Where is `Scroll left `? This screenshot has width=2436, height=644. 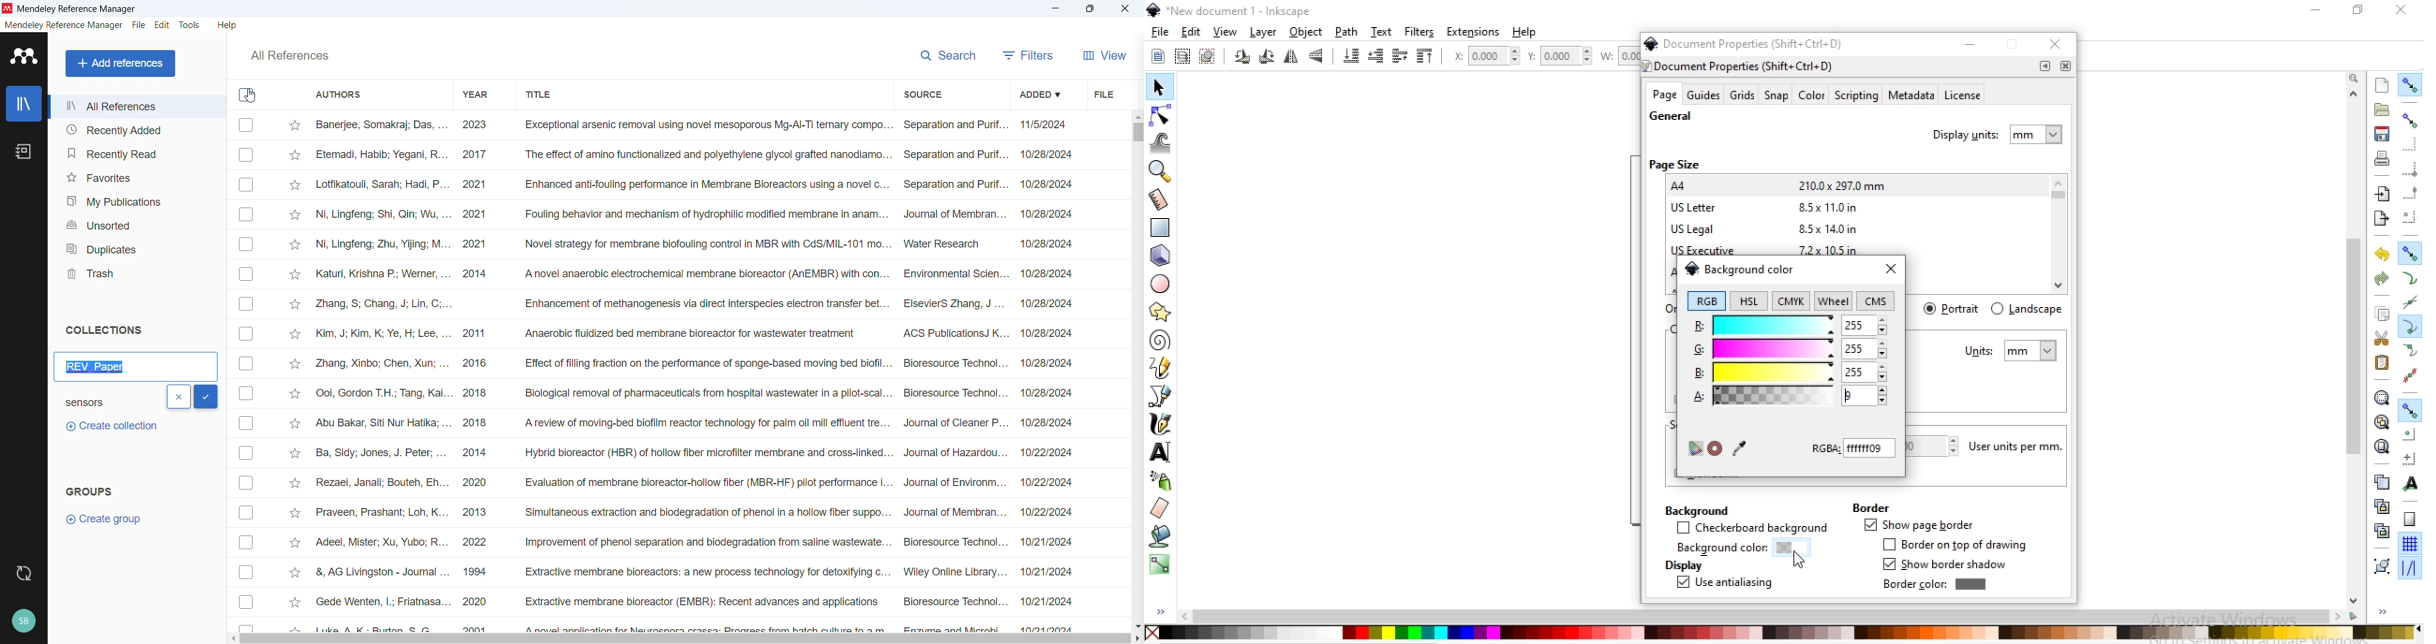
Scroll left  is located at coordinates (236, 639).